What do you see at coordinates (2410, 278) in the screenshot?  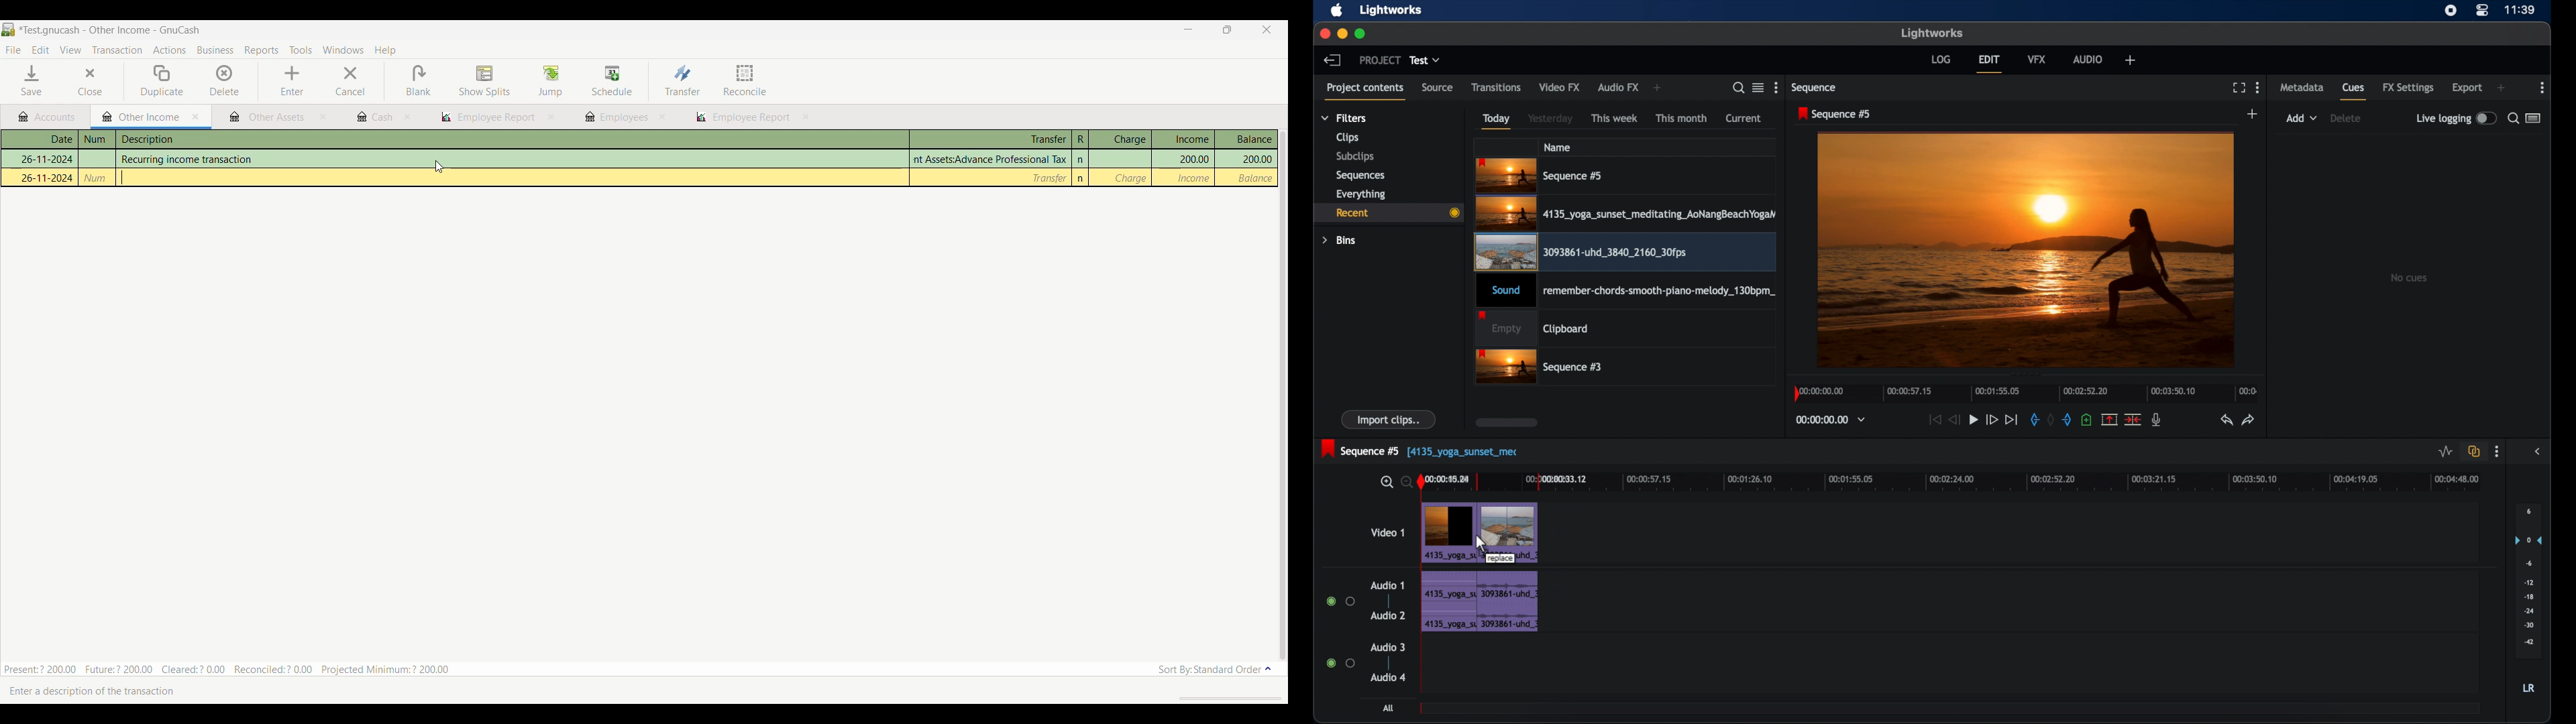 I see `no cues` at bounding box center [2410, 278].